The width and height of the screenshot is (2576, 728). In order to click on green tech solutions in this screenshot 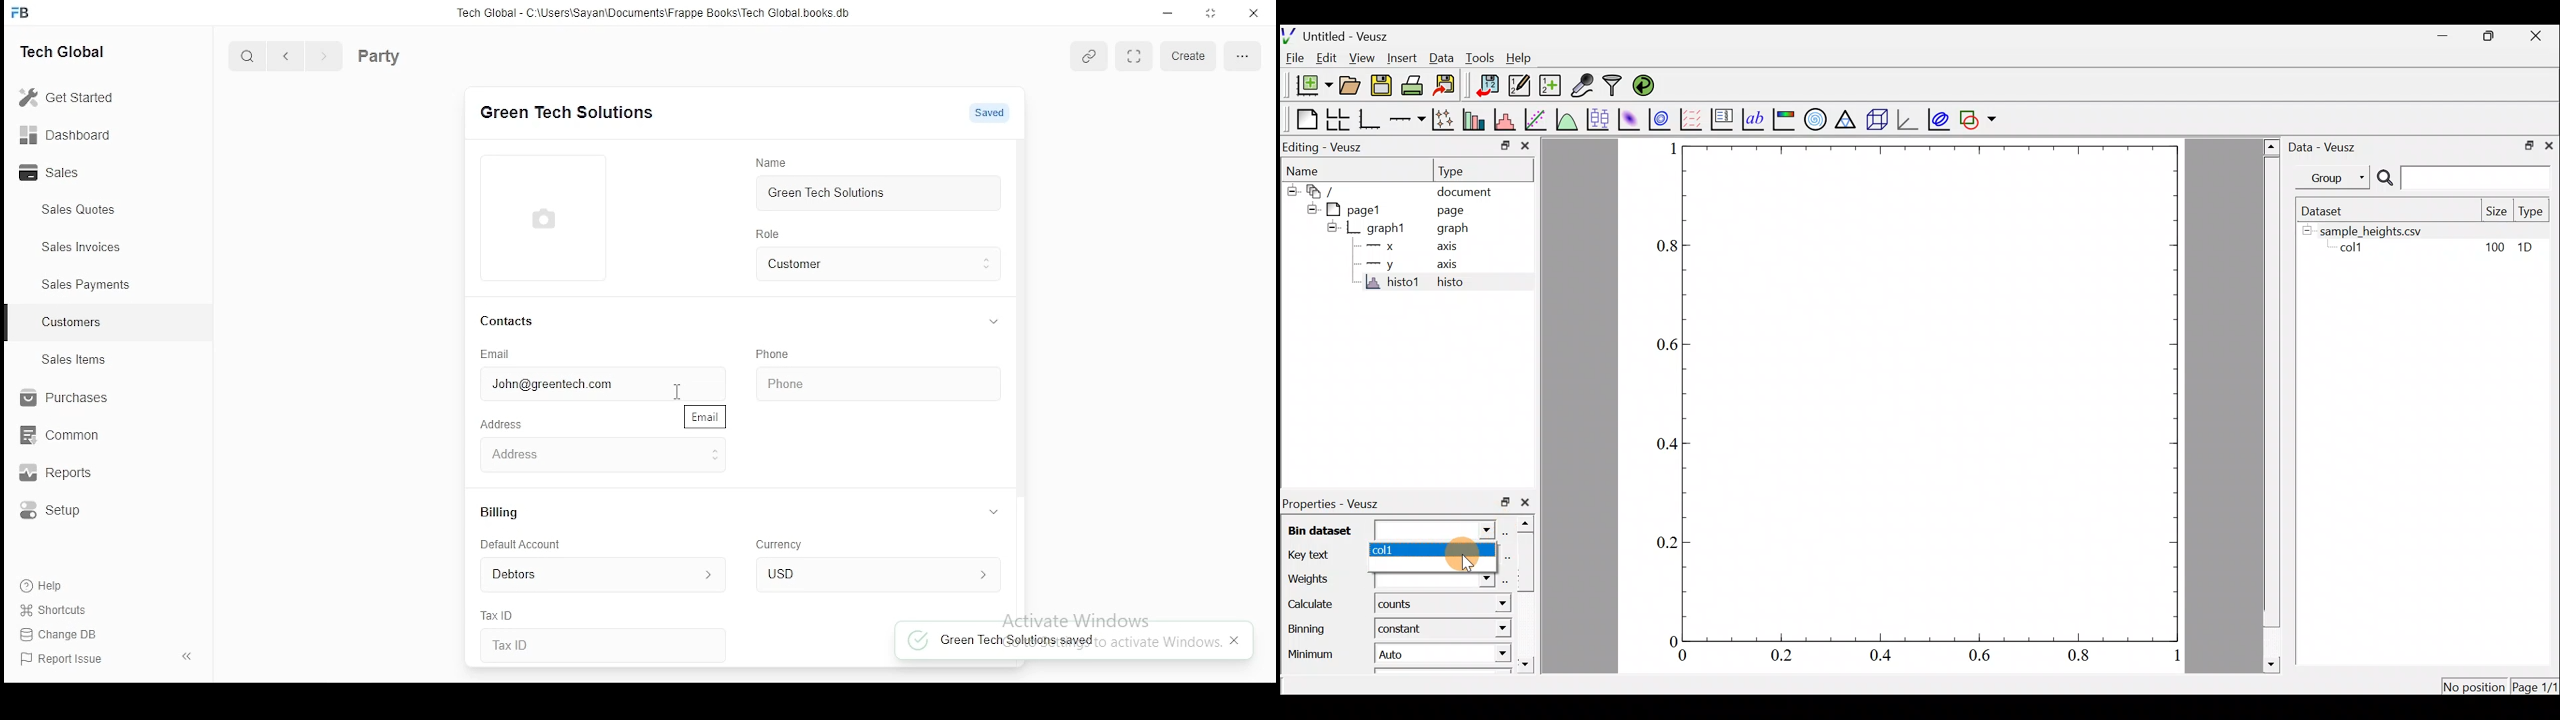, I will do `click(565, 112)`.